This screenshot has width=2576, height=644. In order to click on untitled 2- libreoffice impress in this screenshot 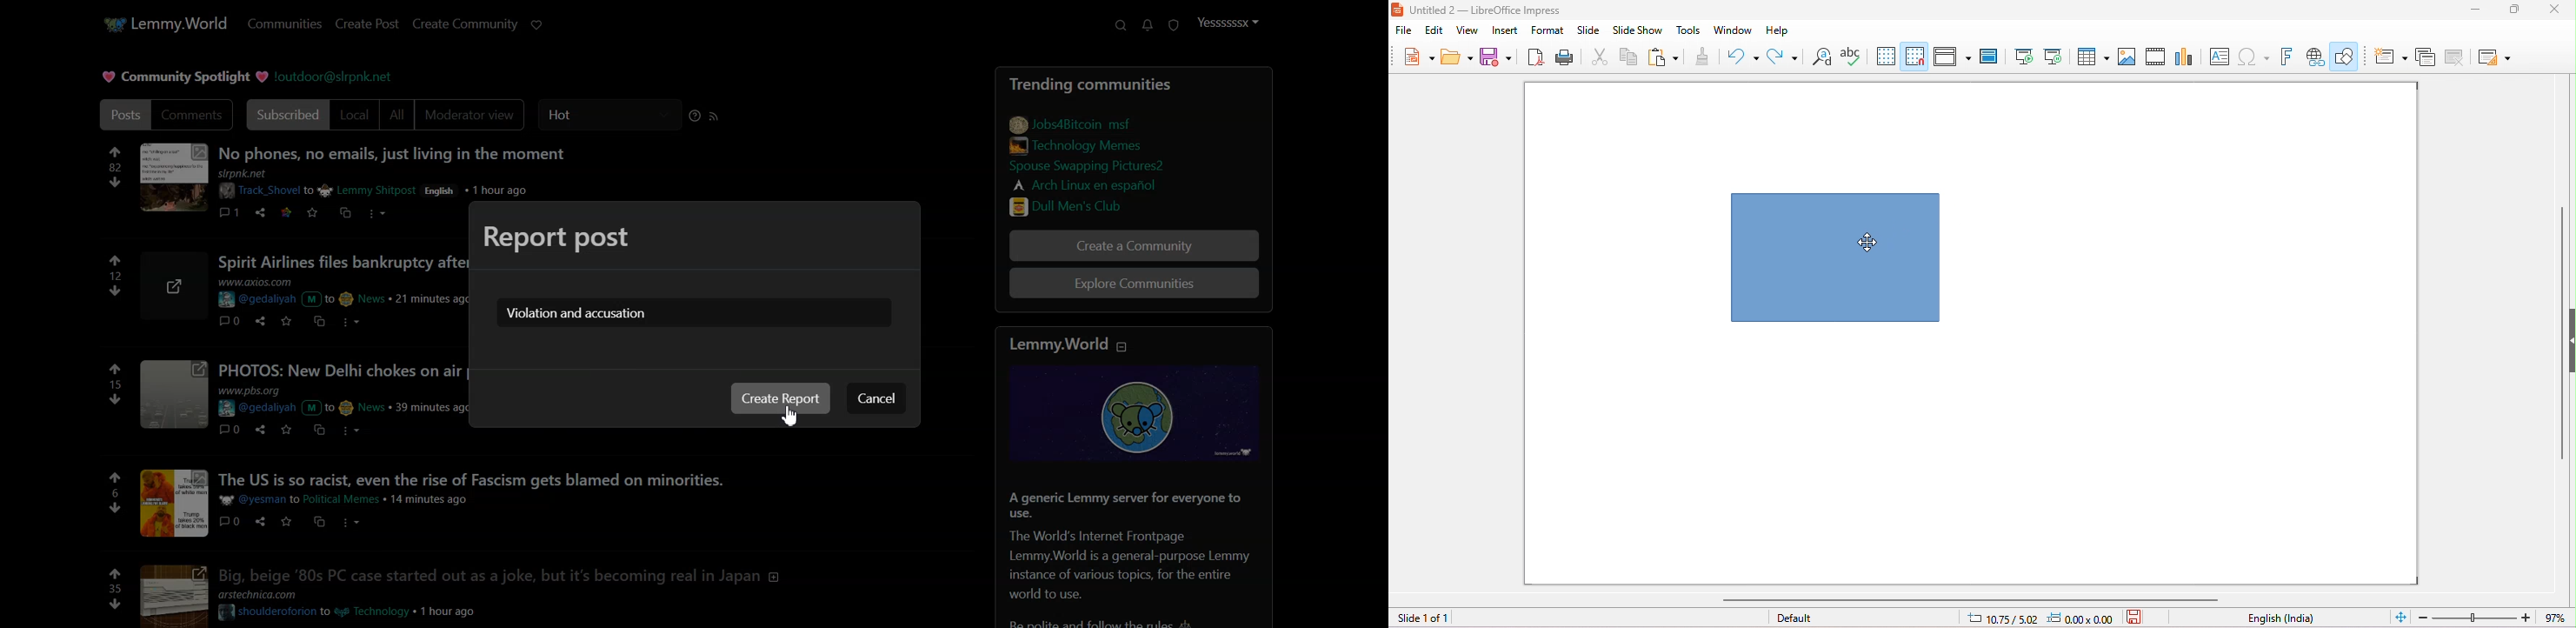, I will do `click(1496, 10)`.